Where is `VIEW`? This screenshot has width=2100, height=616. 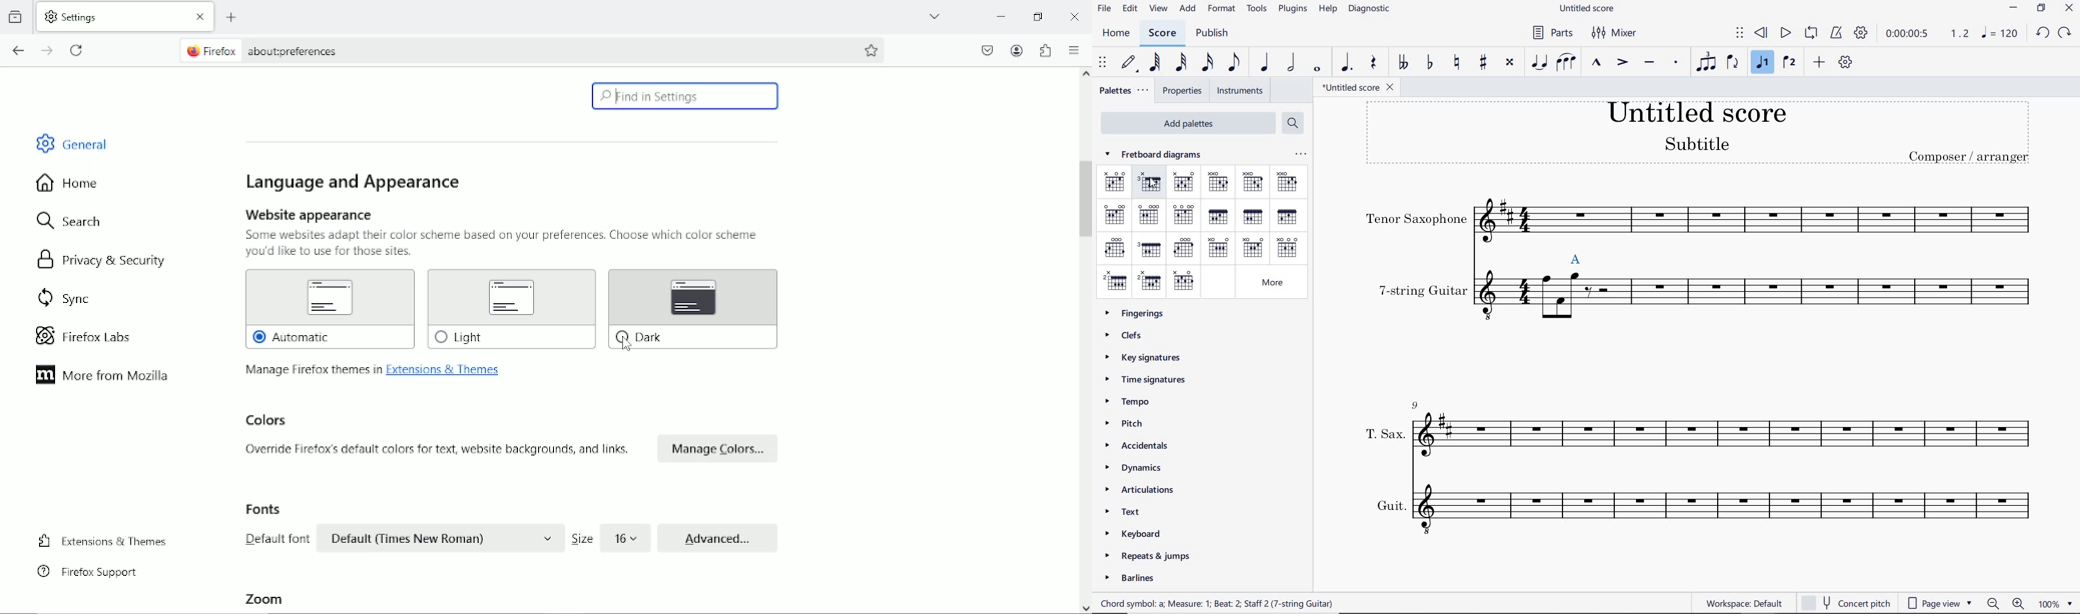 VIEW is located at coordinates (1158, 8).